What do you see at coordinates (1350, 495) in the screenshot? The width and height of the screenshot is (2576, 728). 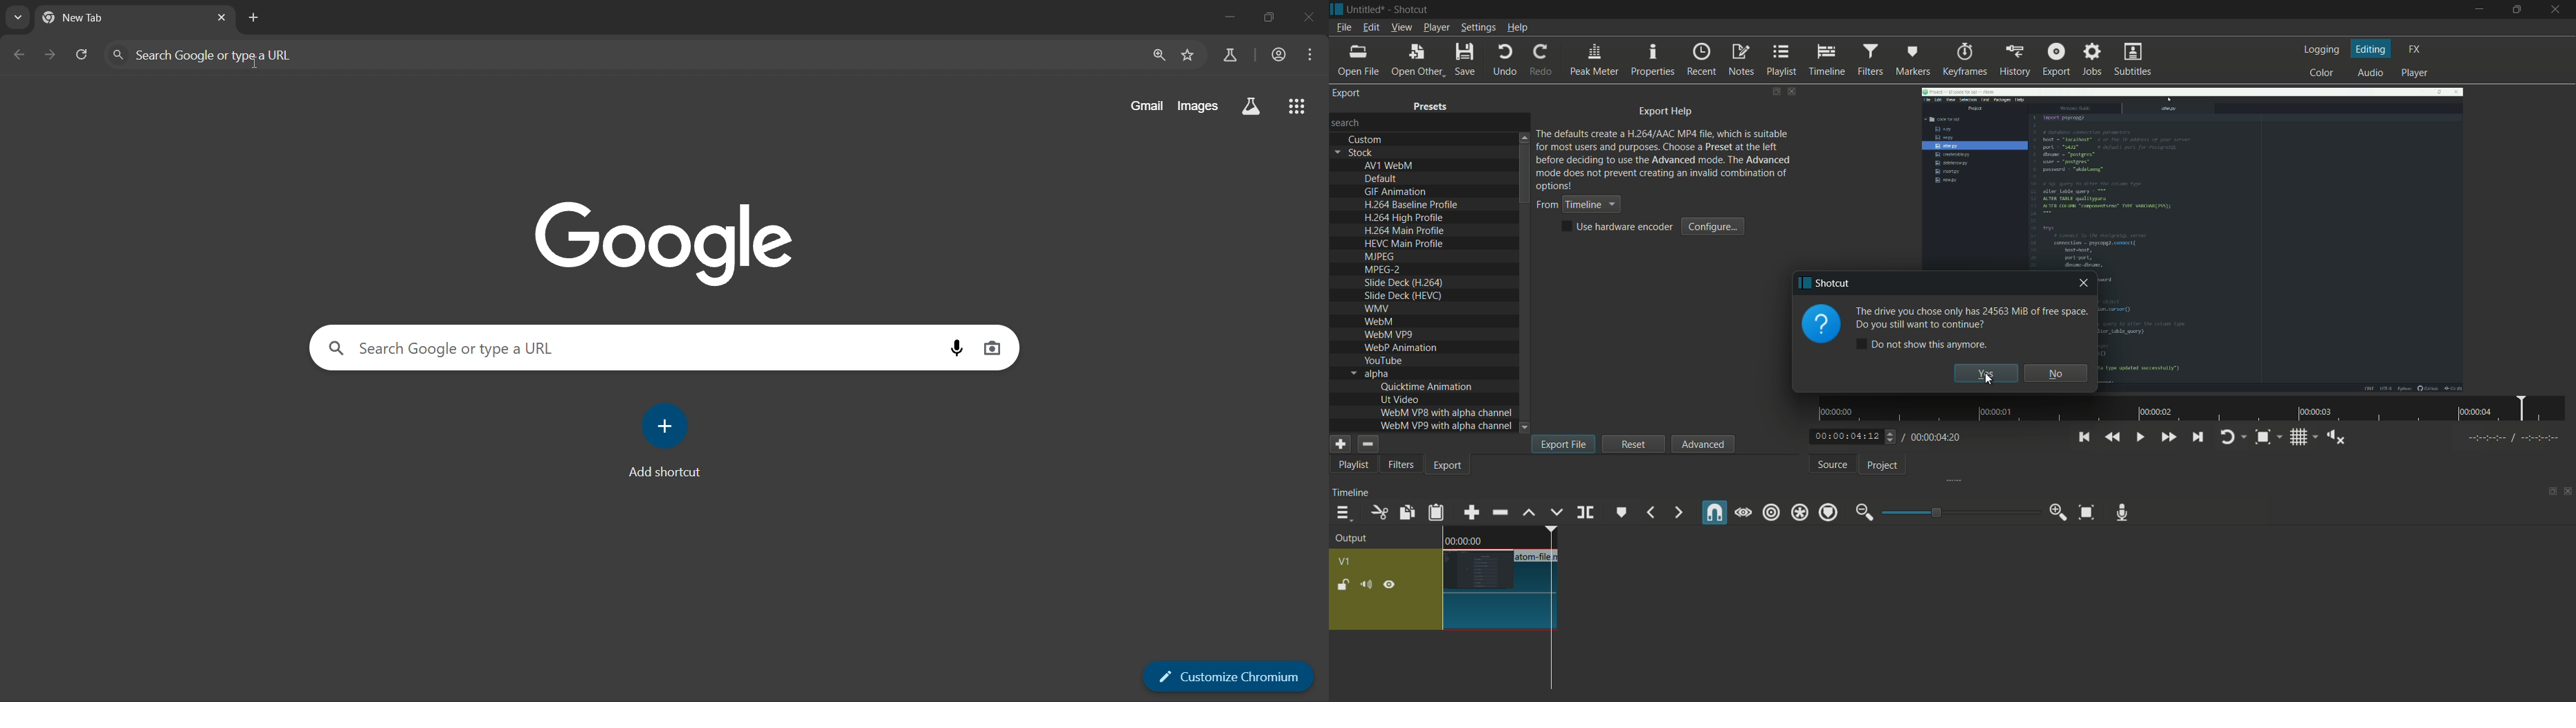 I see `timeline` at bounding box center [1350, 495].